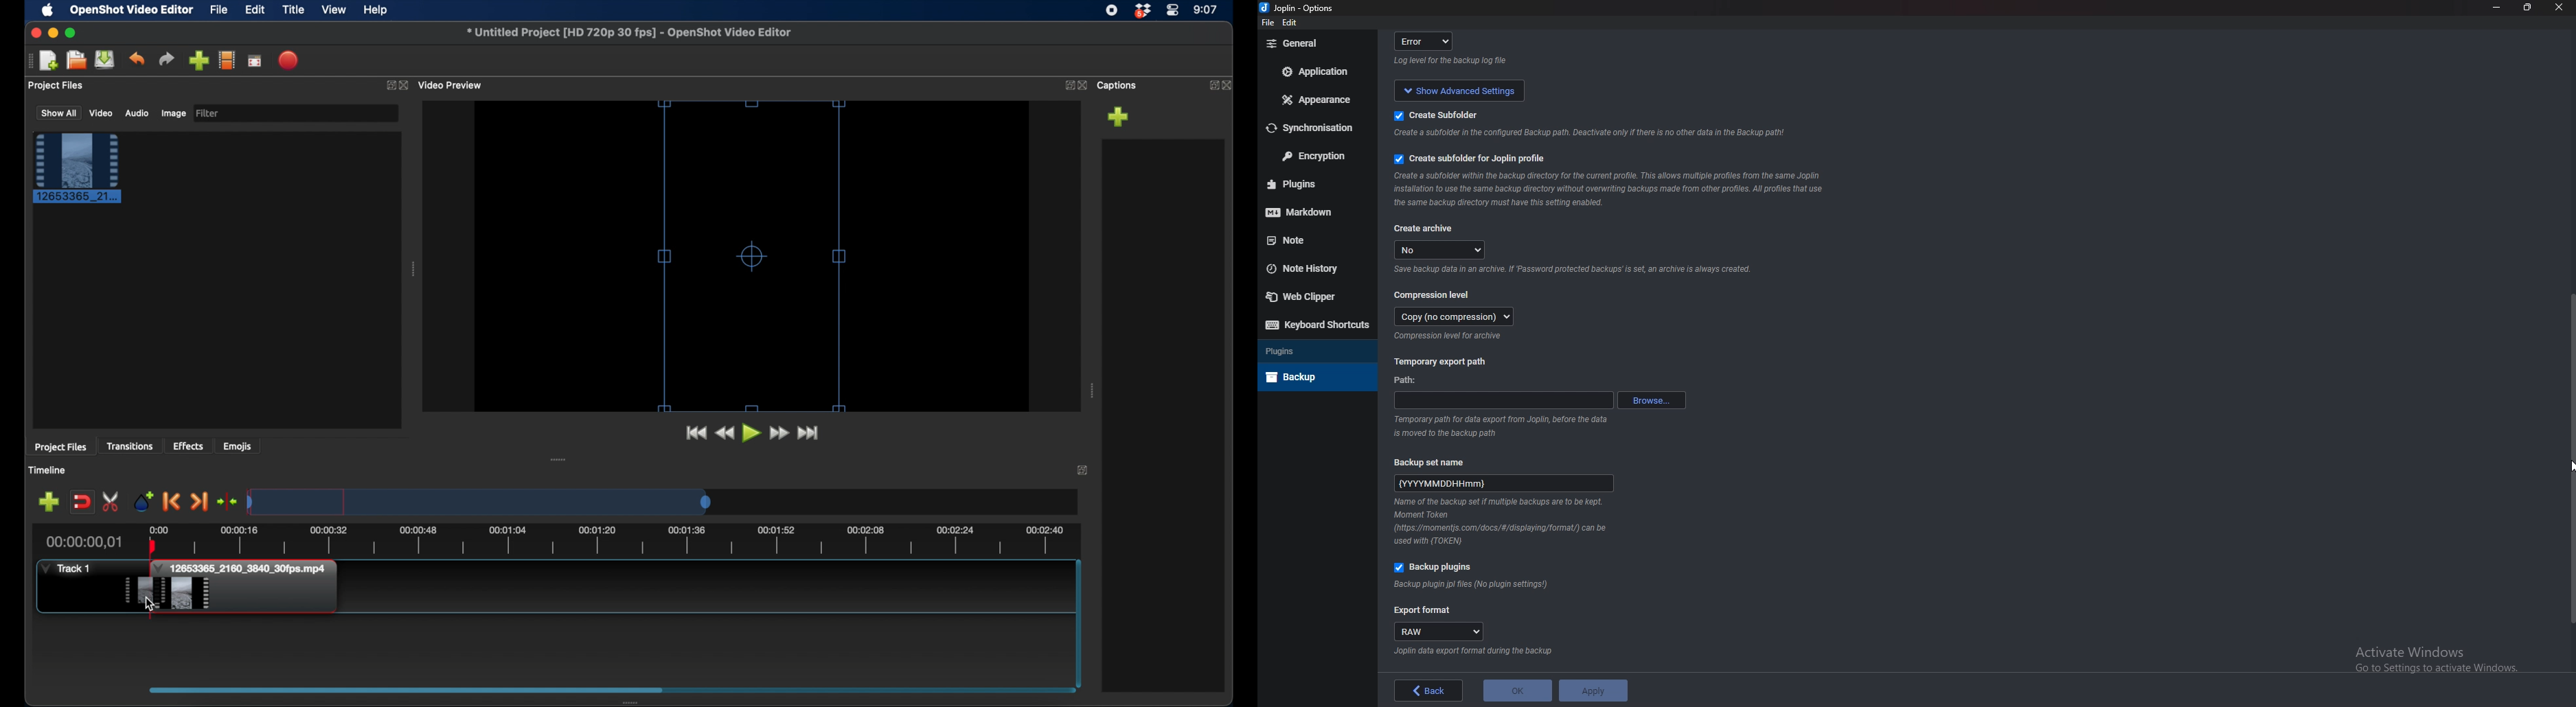  I want to click on Synchronization, so click(1312, 128).